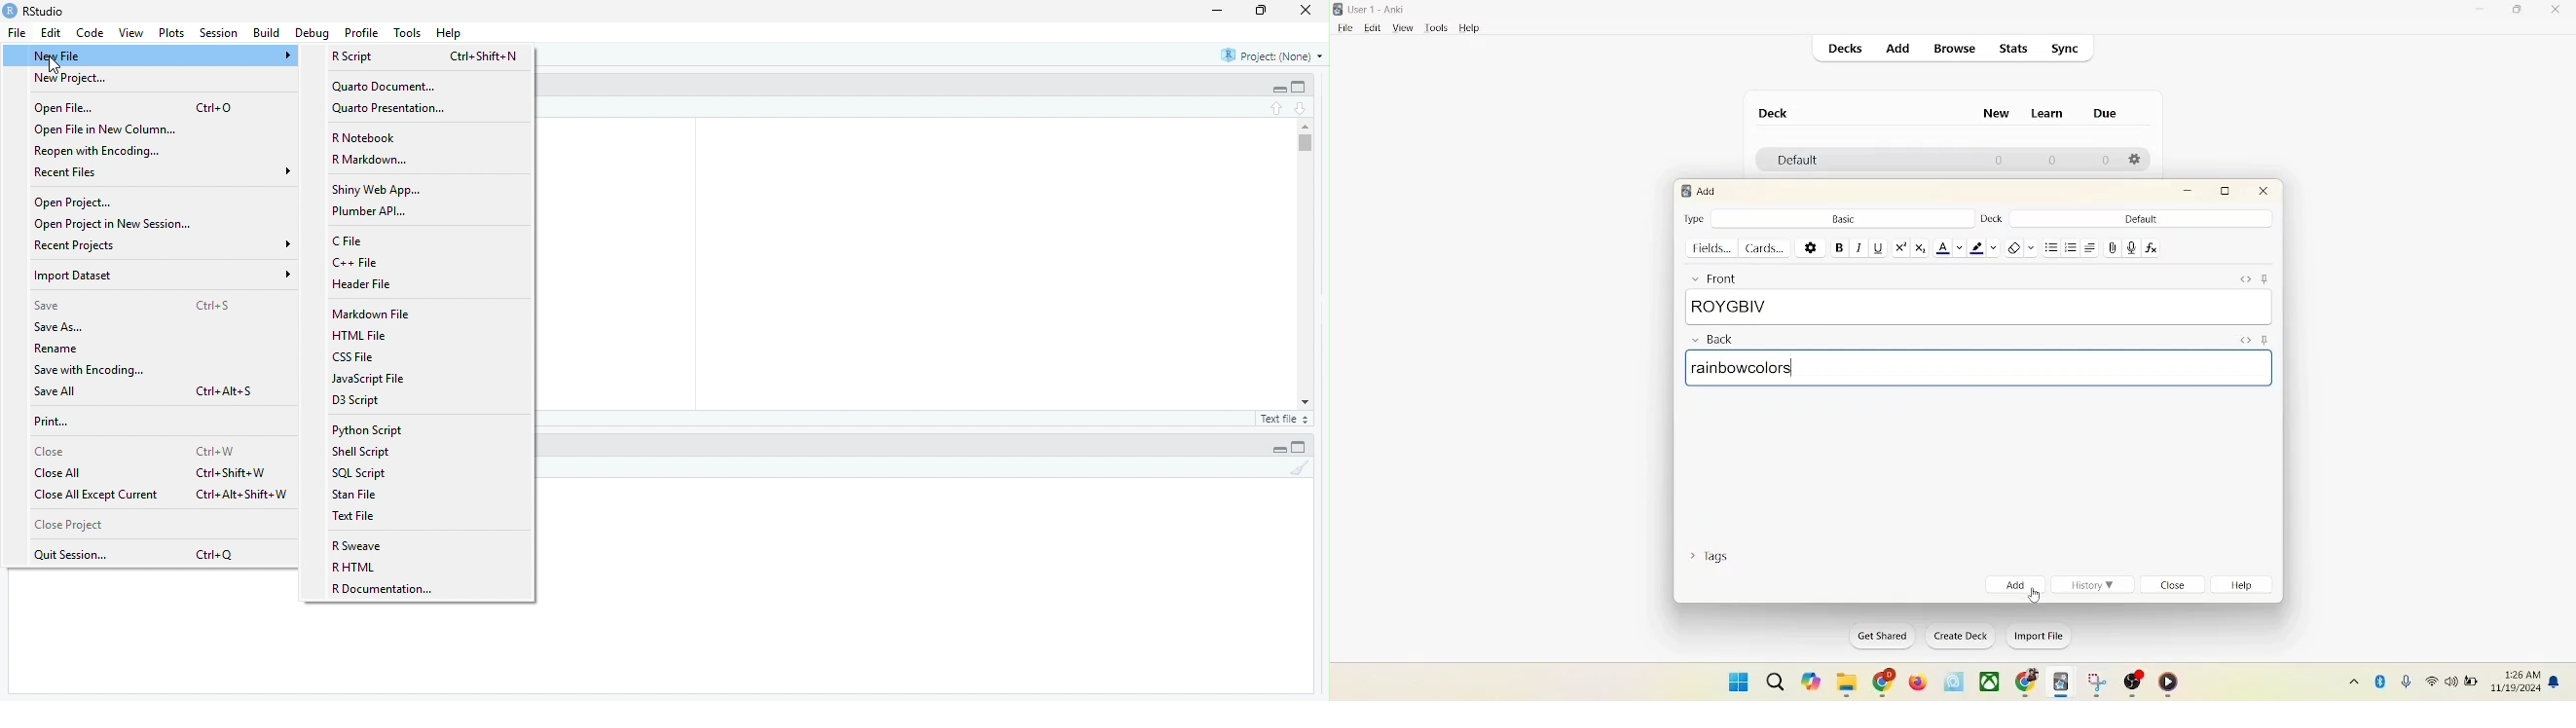  What do you see at coordinates (268, 32) in the screenshot?
I see `Build` at bounding box center [268, 32].